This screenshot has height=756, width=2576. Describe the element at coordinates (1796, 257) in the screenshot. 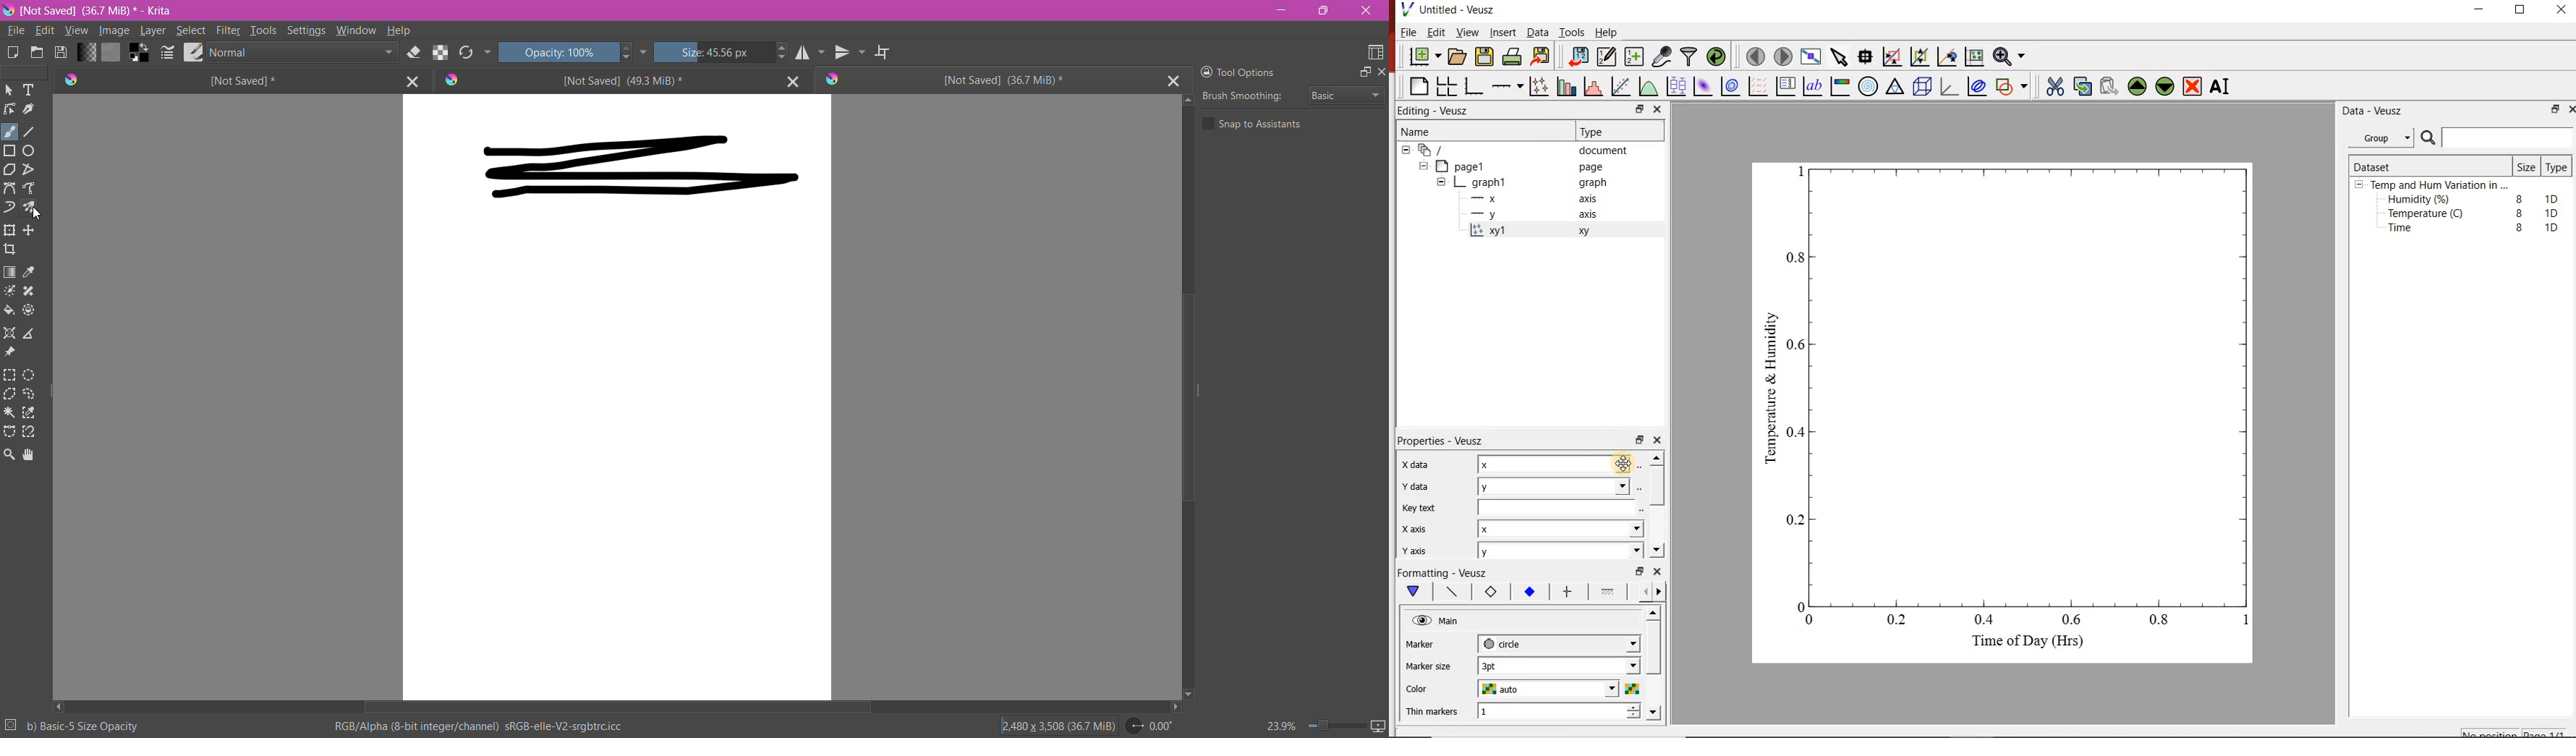

I see `0.8` at that location.